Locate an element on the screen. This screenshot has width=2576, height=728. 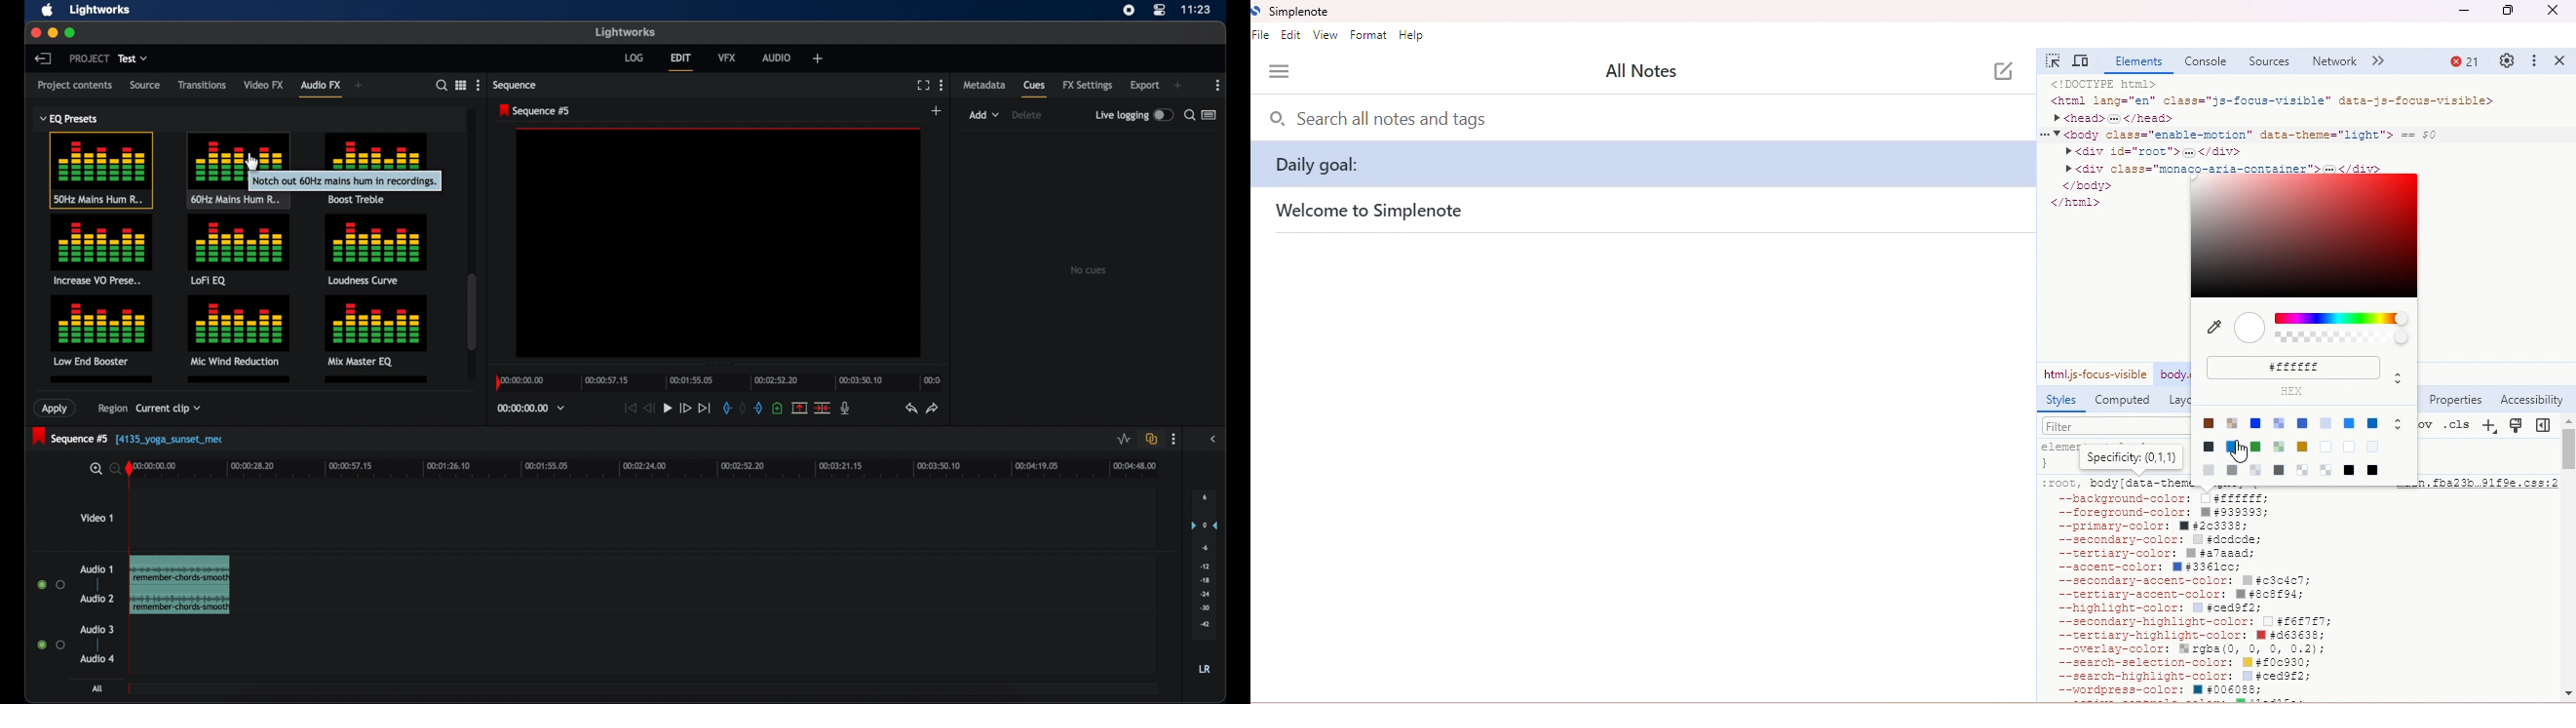
simplenote is located at coordinates (1291, 11).